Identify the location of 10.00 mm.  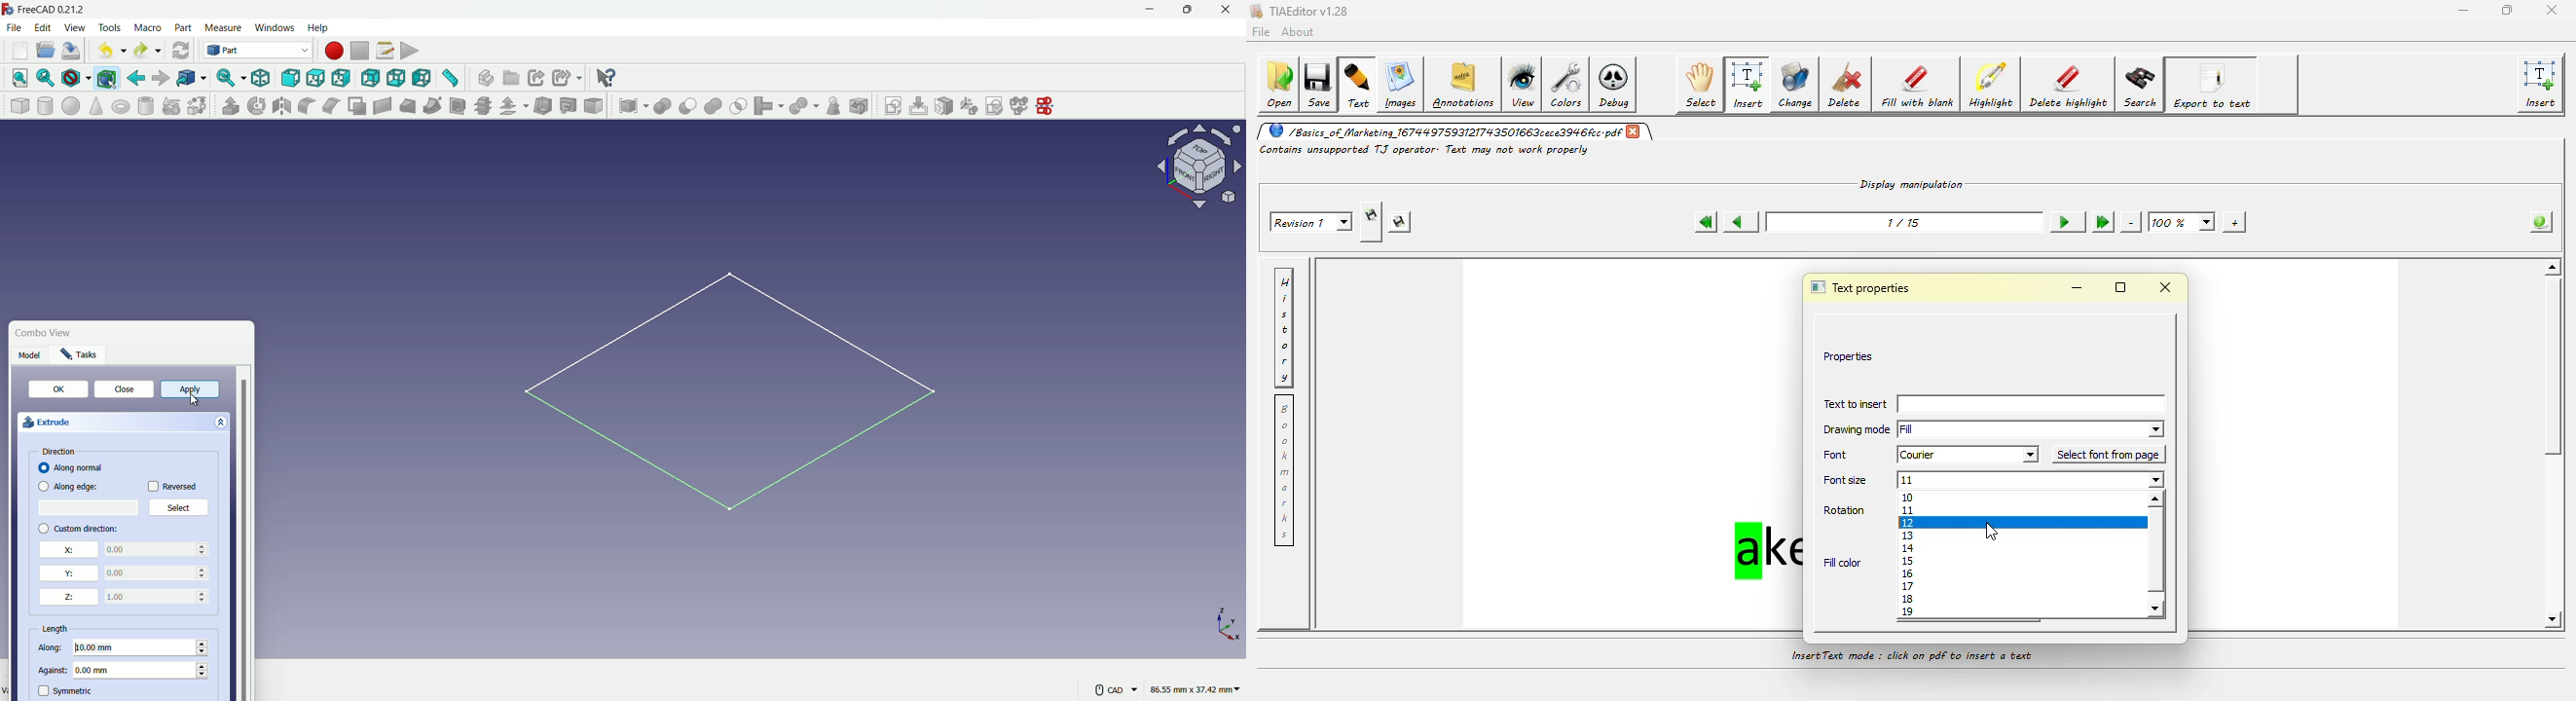
(139, 648).